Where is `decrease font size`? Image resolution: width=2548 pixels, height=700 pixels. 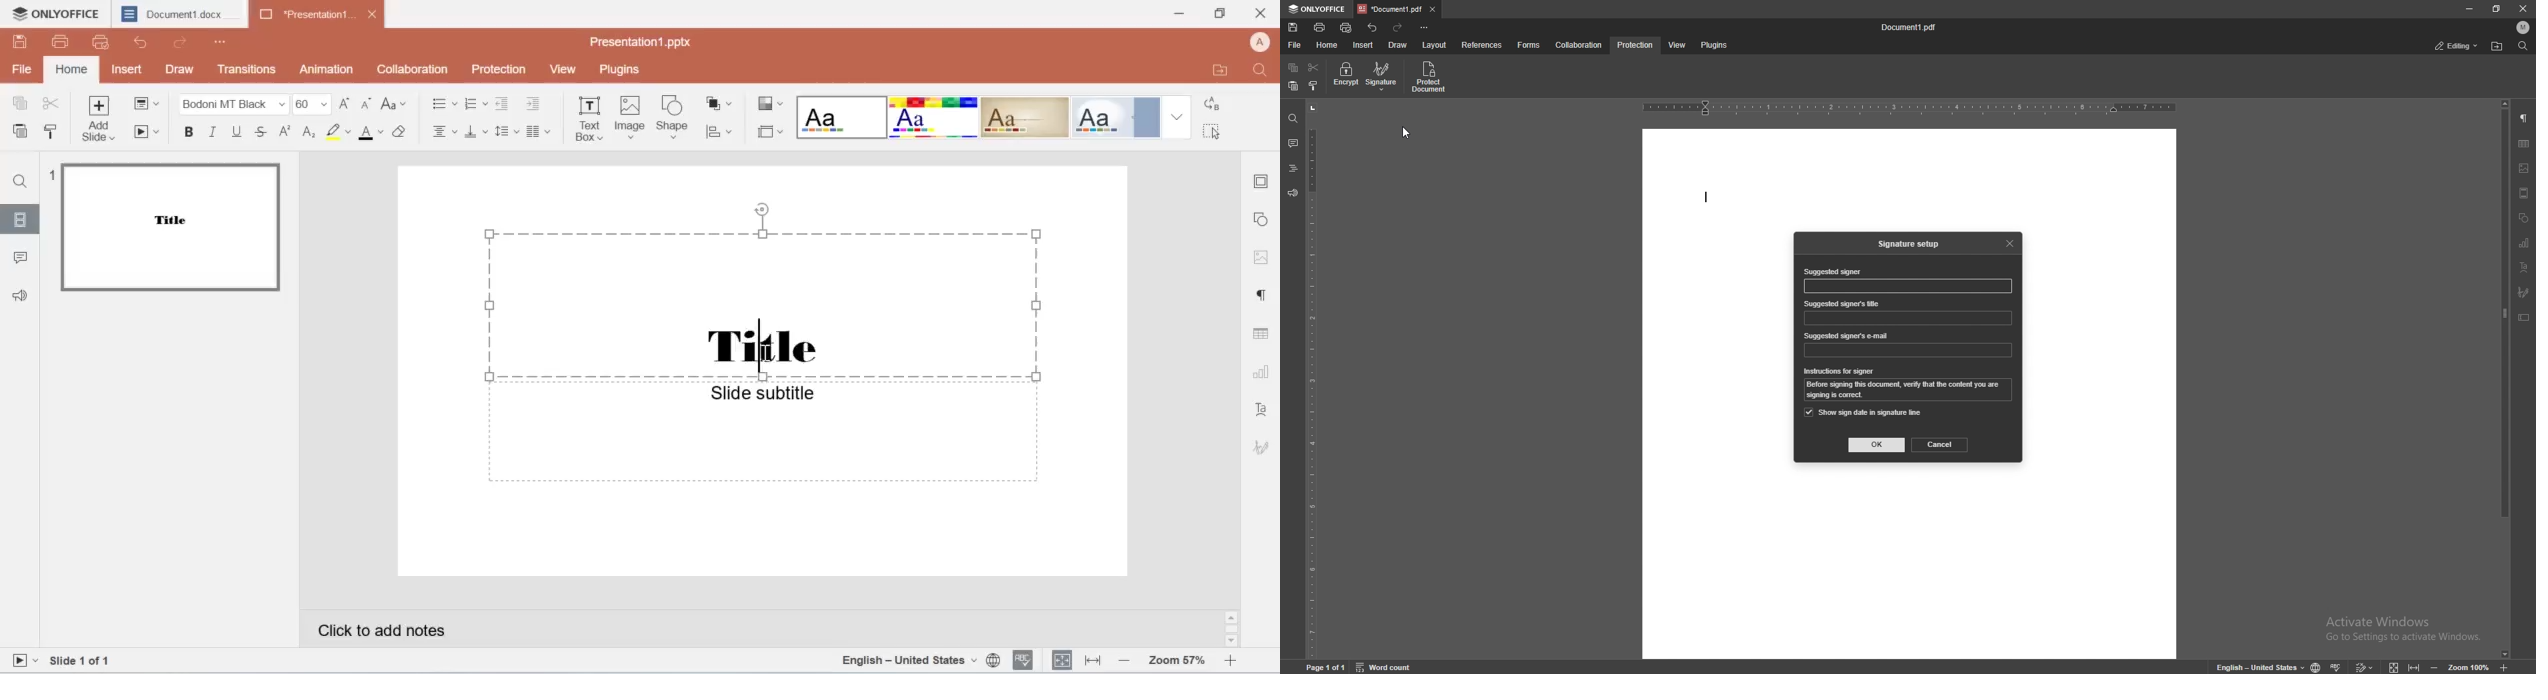
decrease font size is located at coordinates (366, 104).